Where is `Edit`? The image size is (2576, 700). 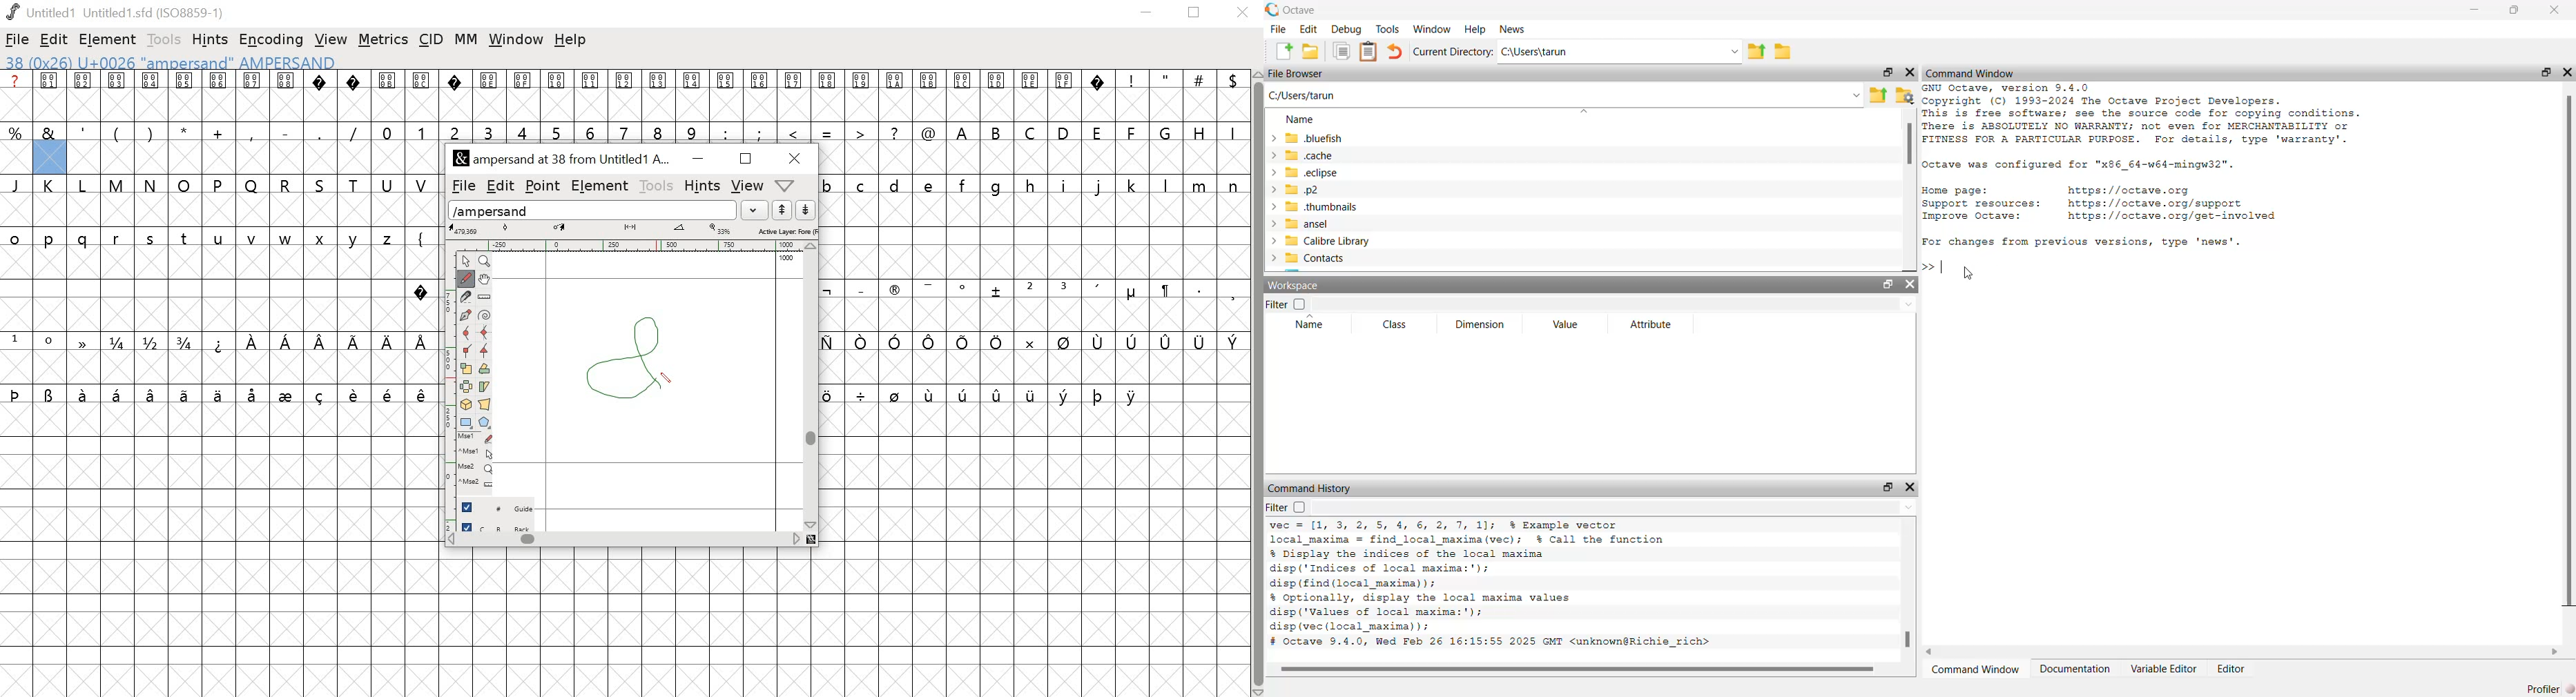
Edit is located at coordinates (1309, 28).